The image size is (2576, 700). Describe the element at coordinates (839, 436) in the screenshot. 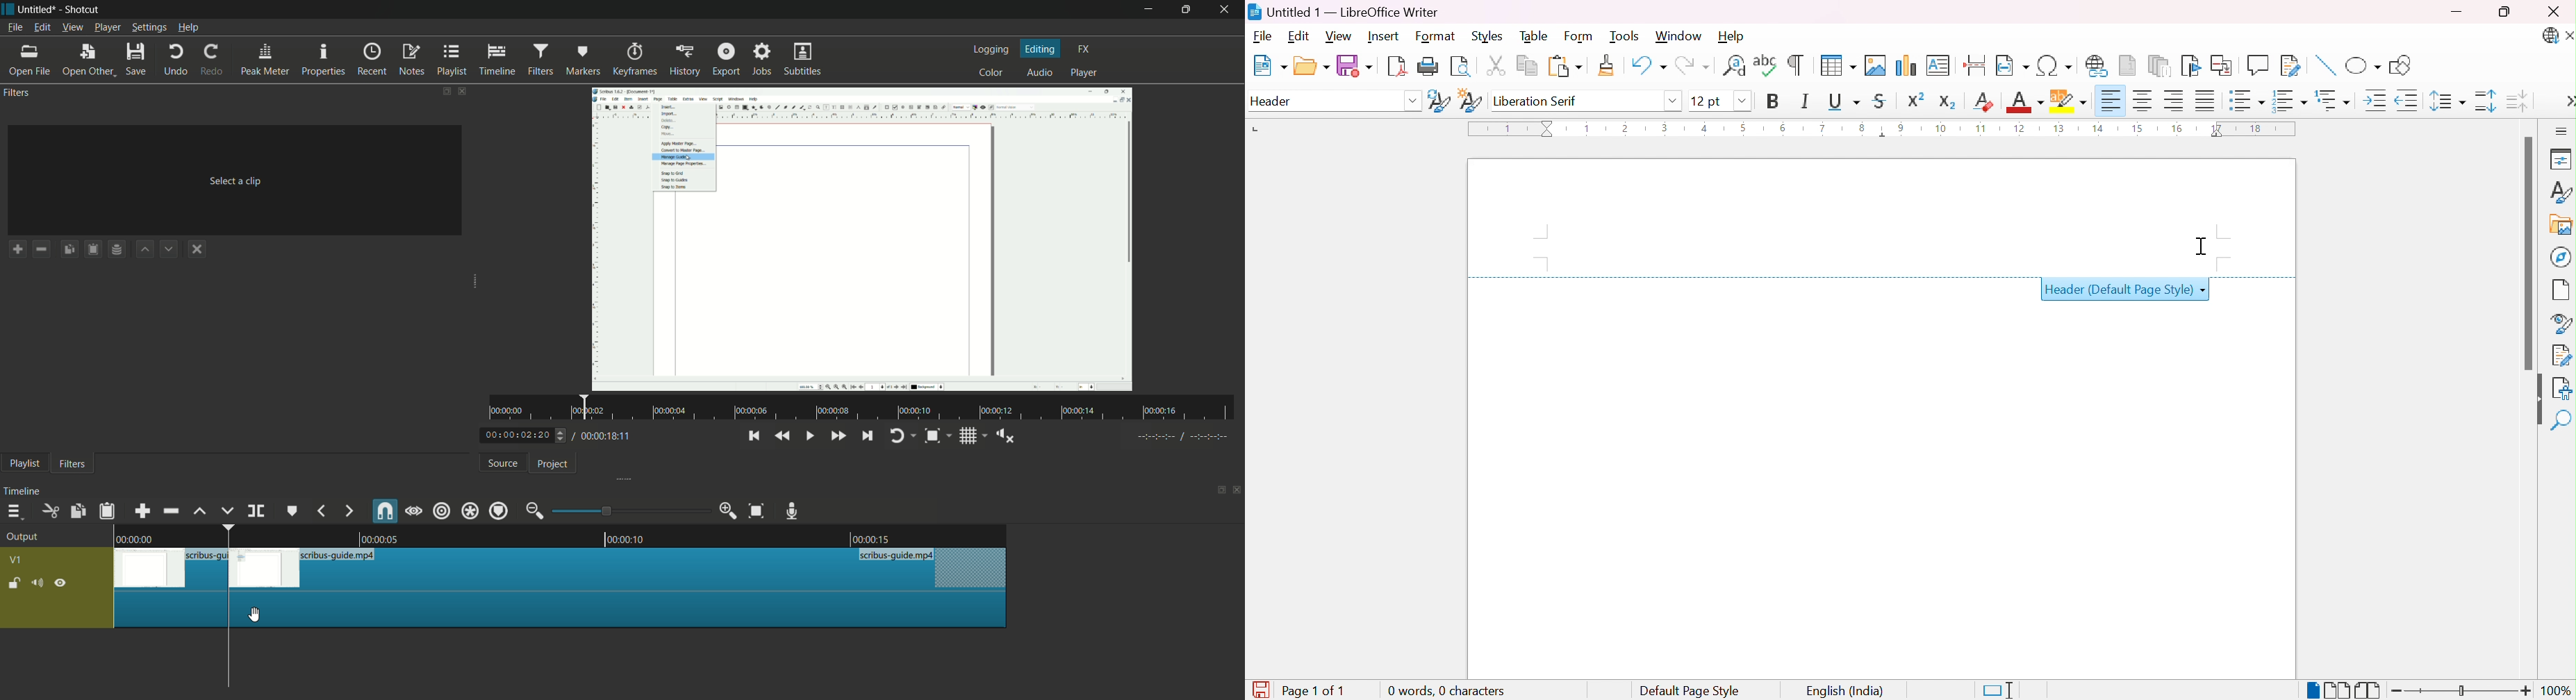

I see `quickly play forward` at that location.